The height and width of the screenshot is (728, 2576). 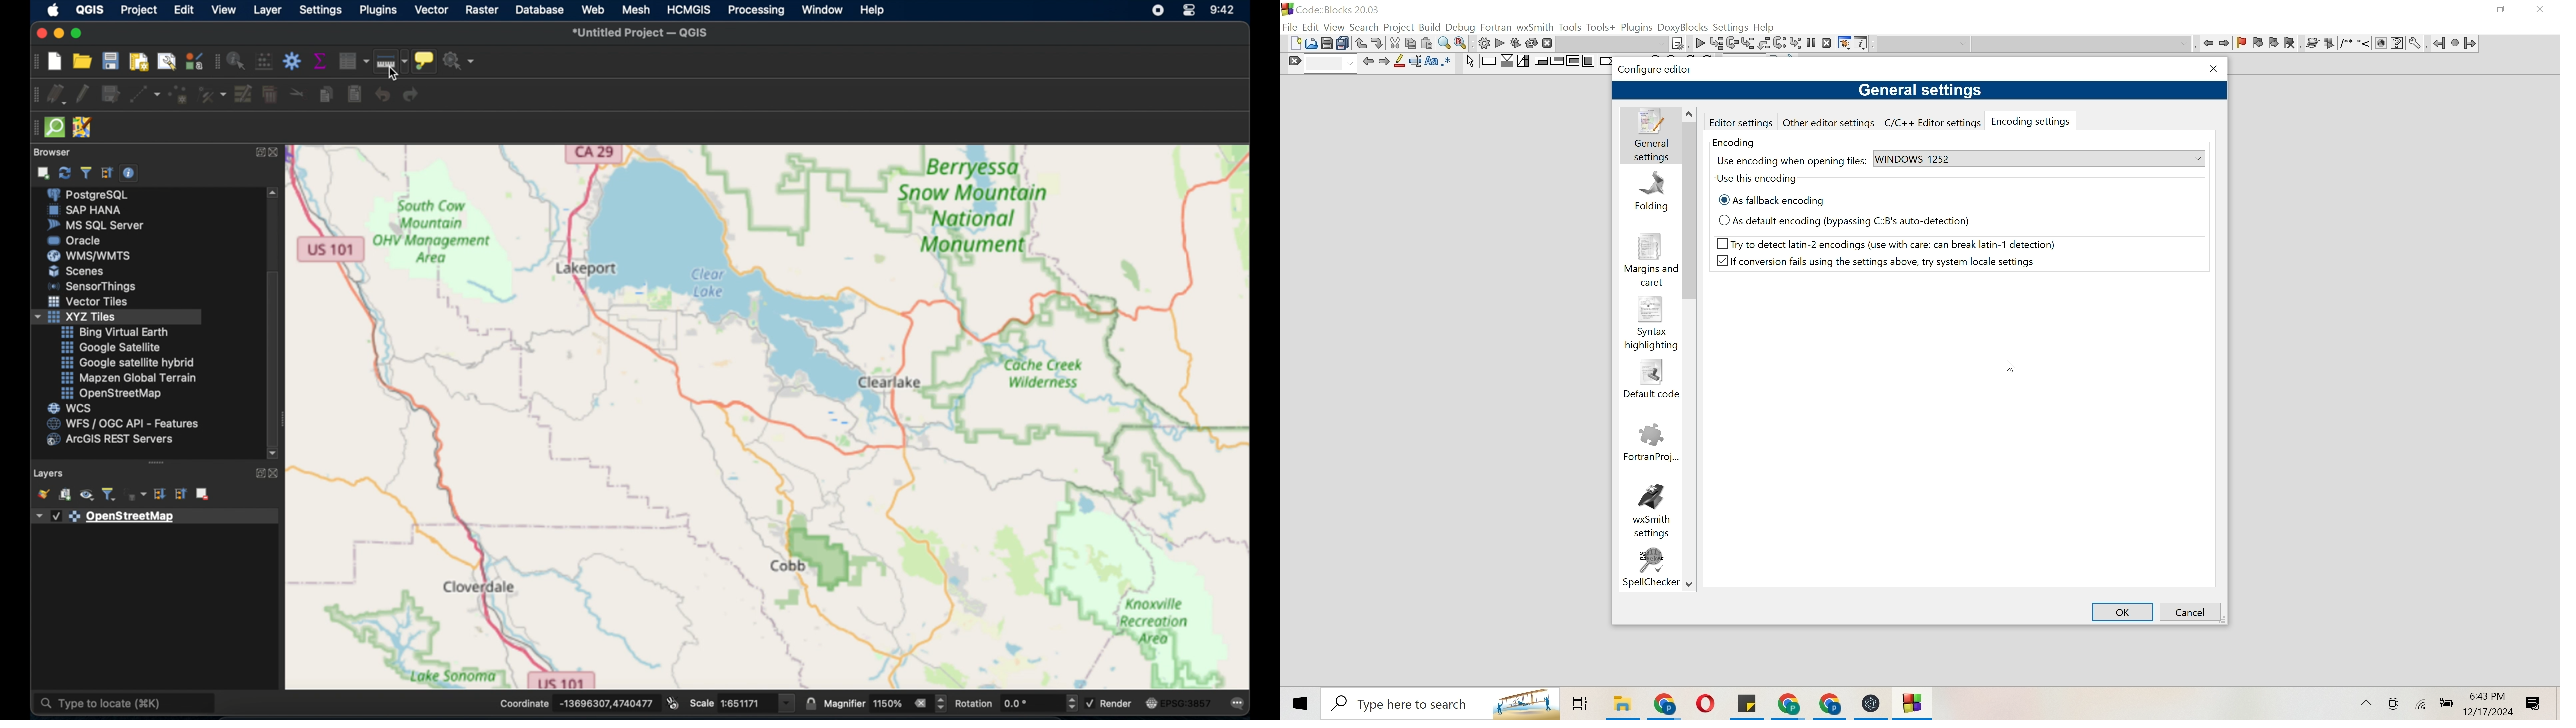 What do you see at coordinates (1788, 703) in the screenshot?
I see `File` at bounding box center [1788, 703].